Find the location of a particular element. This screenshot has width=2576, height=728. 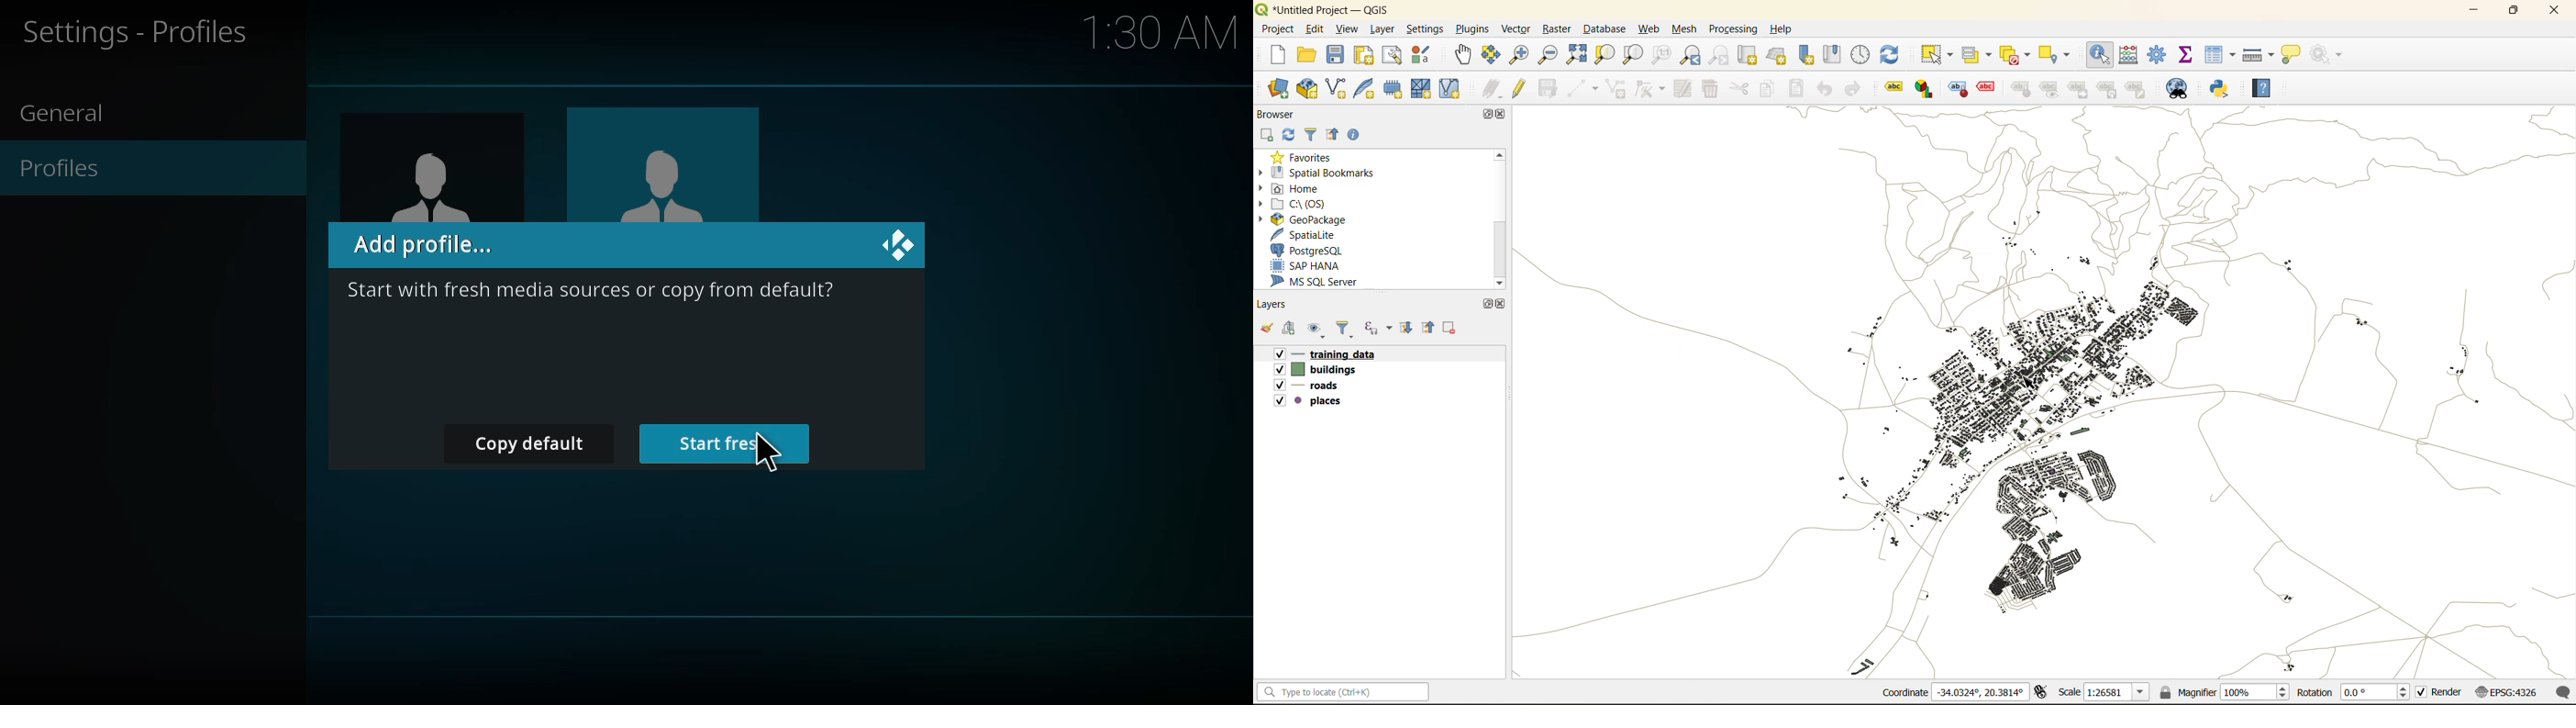

minimize is located at coordinates (2470, 12).